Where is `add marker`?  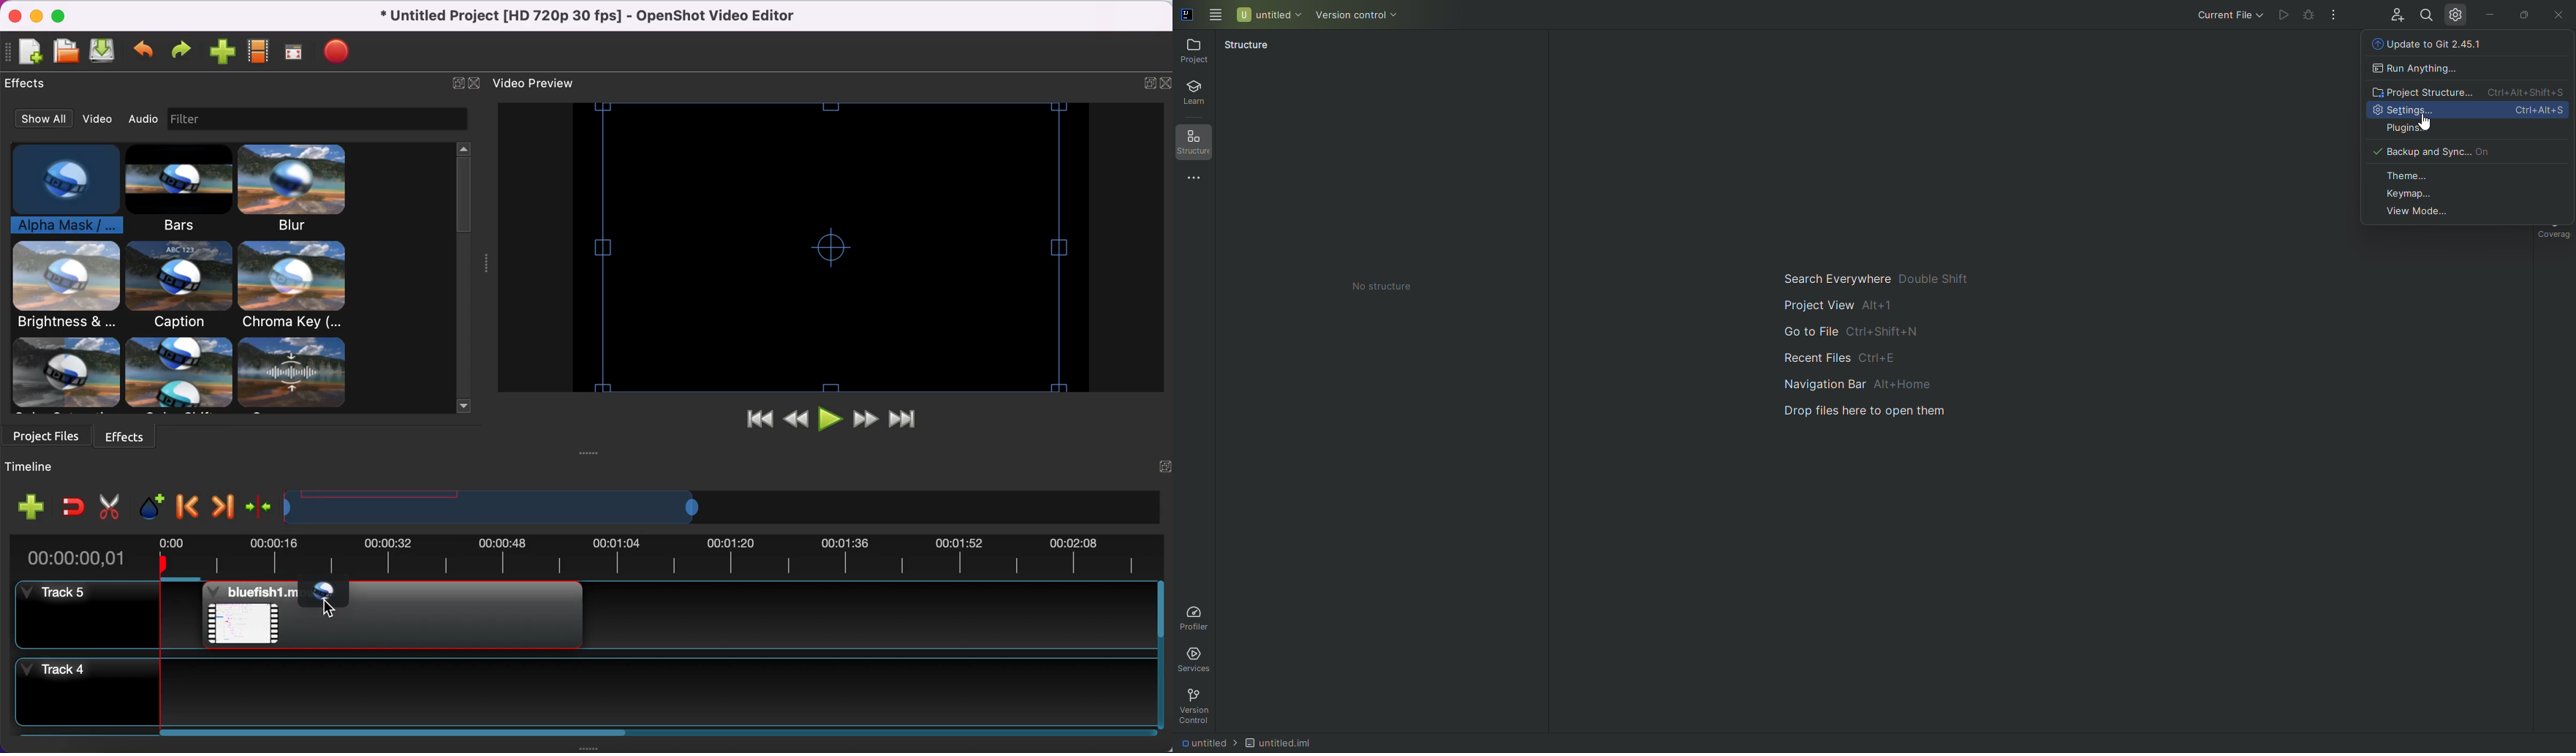
add marker is located at coordinates (148, 505).